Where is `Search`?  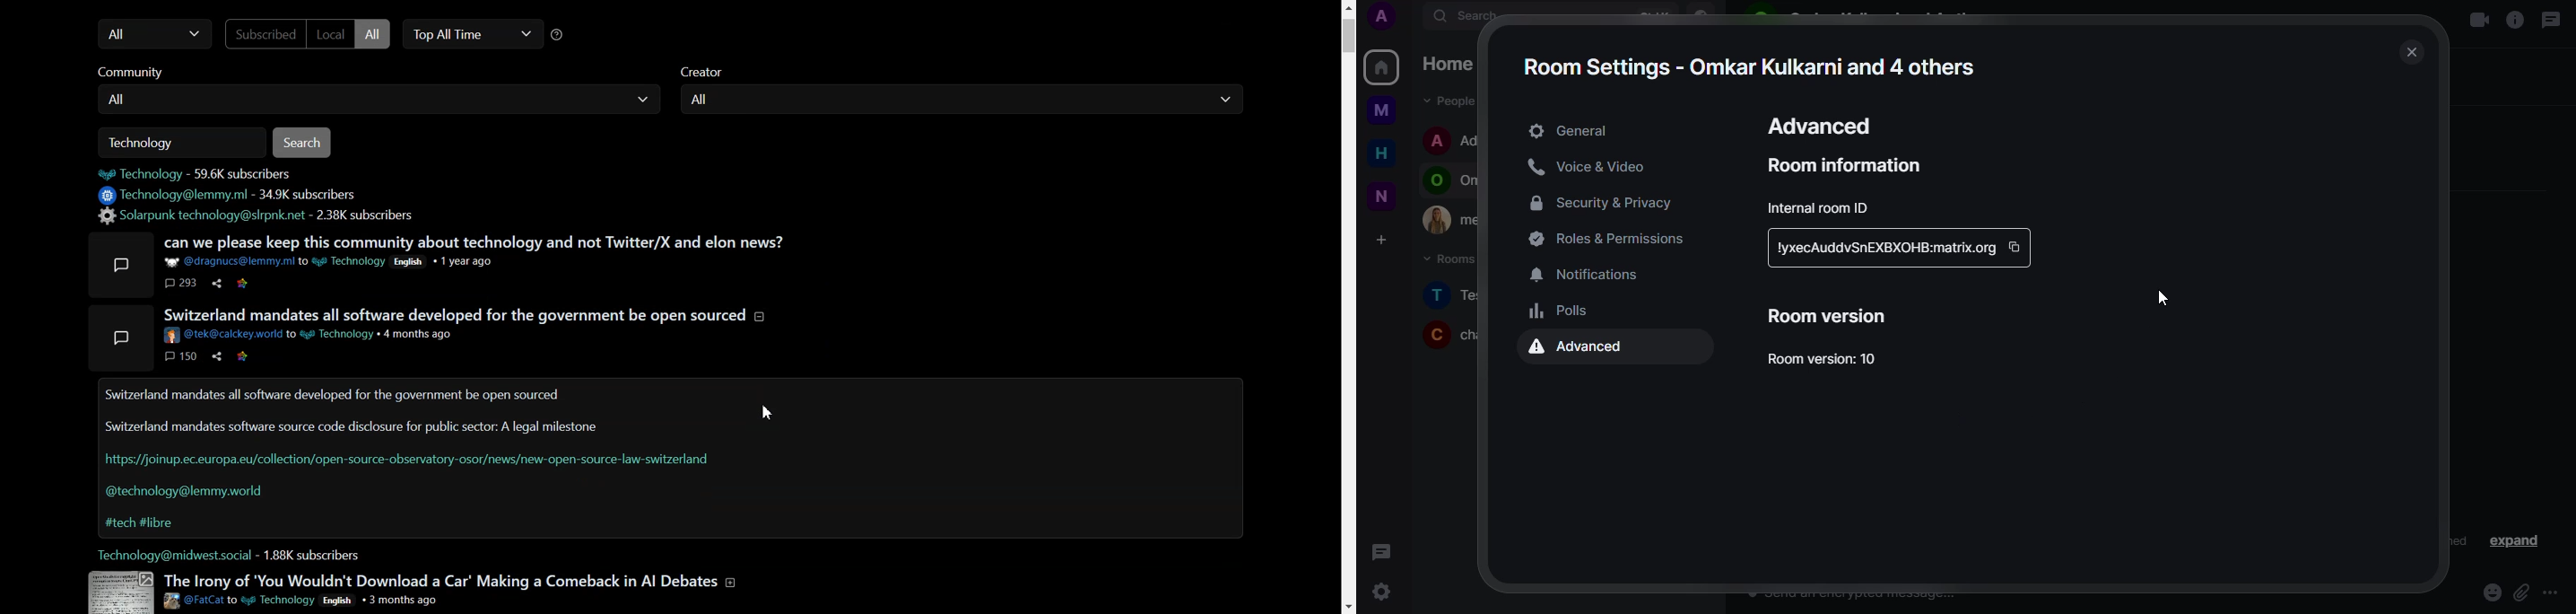
Search is located at coordinates (305, 141).